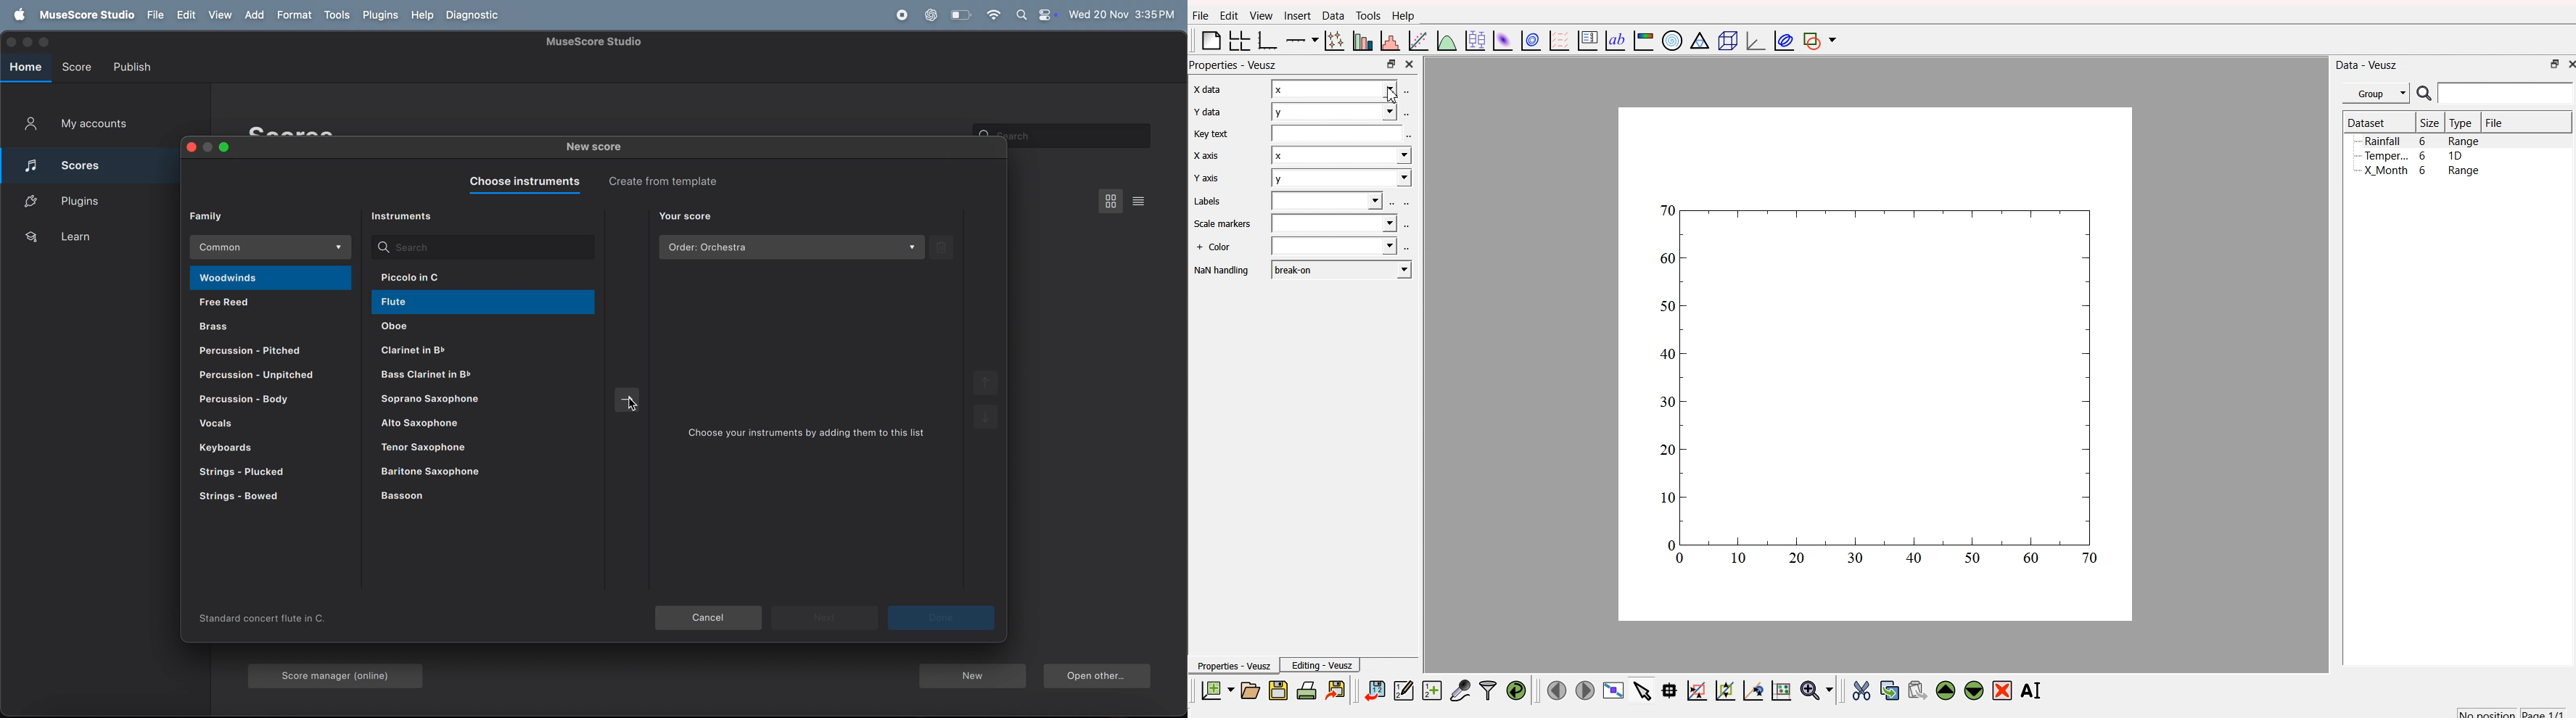  What do you see at coordinates (1123, 12) in the screenshot?
I see `date and time` at bounding box center [1123, 12].